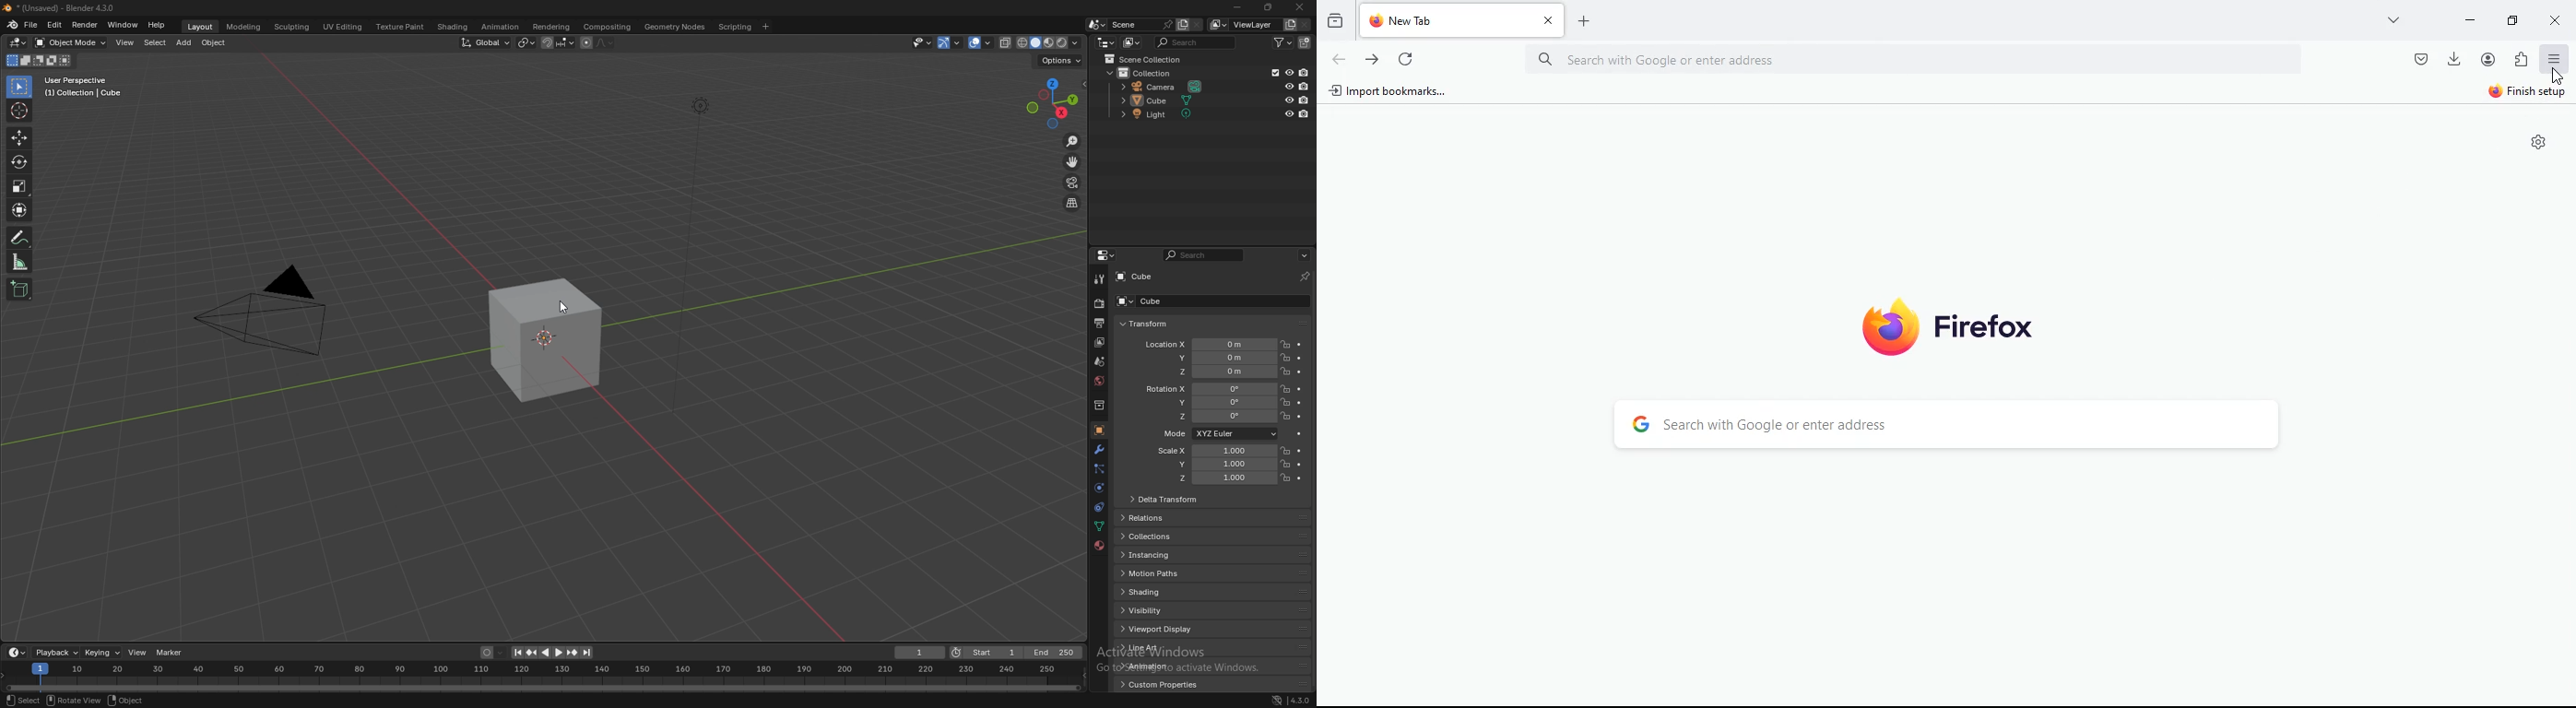 The width and height of the screenshot is (2576, 728). Describe the element at coordinates (1300, 403) in the screenshot. I see `animate property` at that location.